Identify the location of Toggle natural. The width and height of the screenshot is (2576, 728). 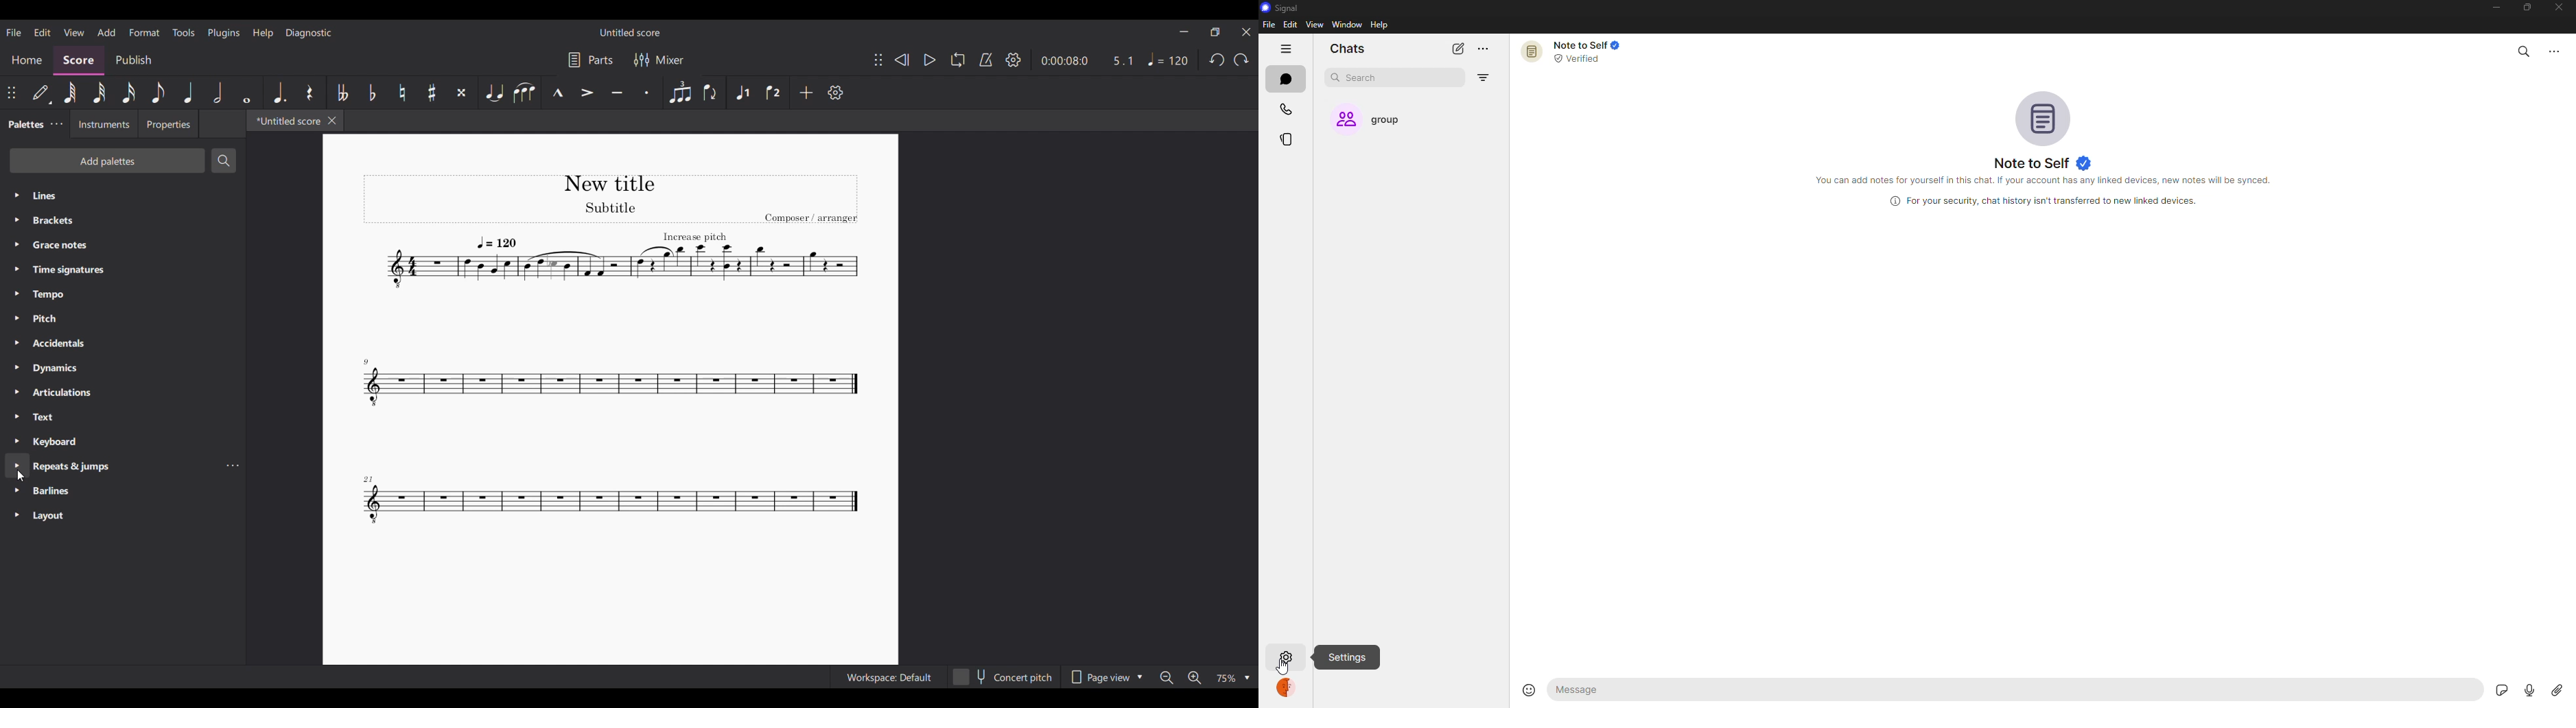
(402, 92).